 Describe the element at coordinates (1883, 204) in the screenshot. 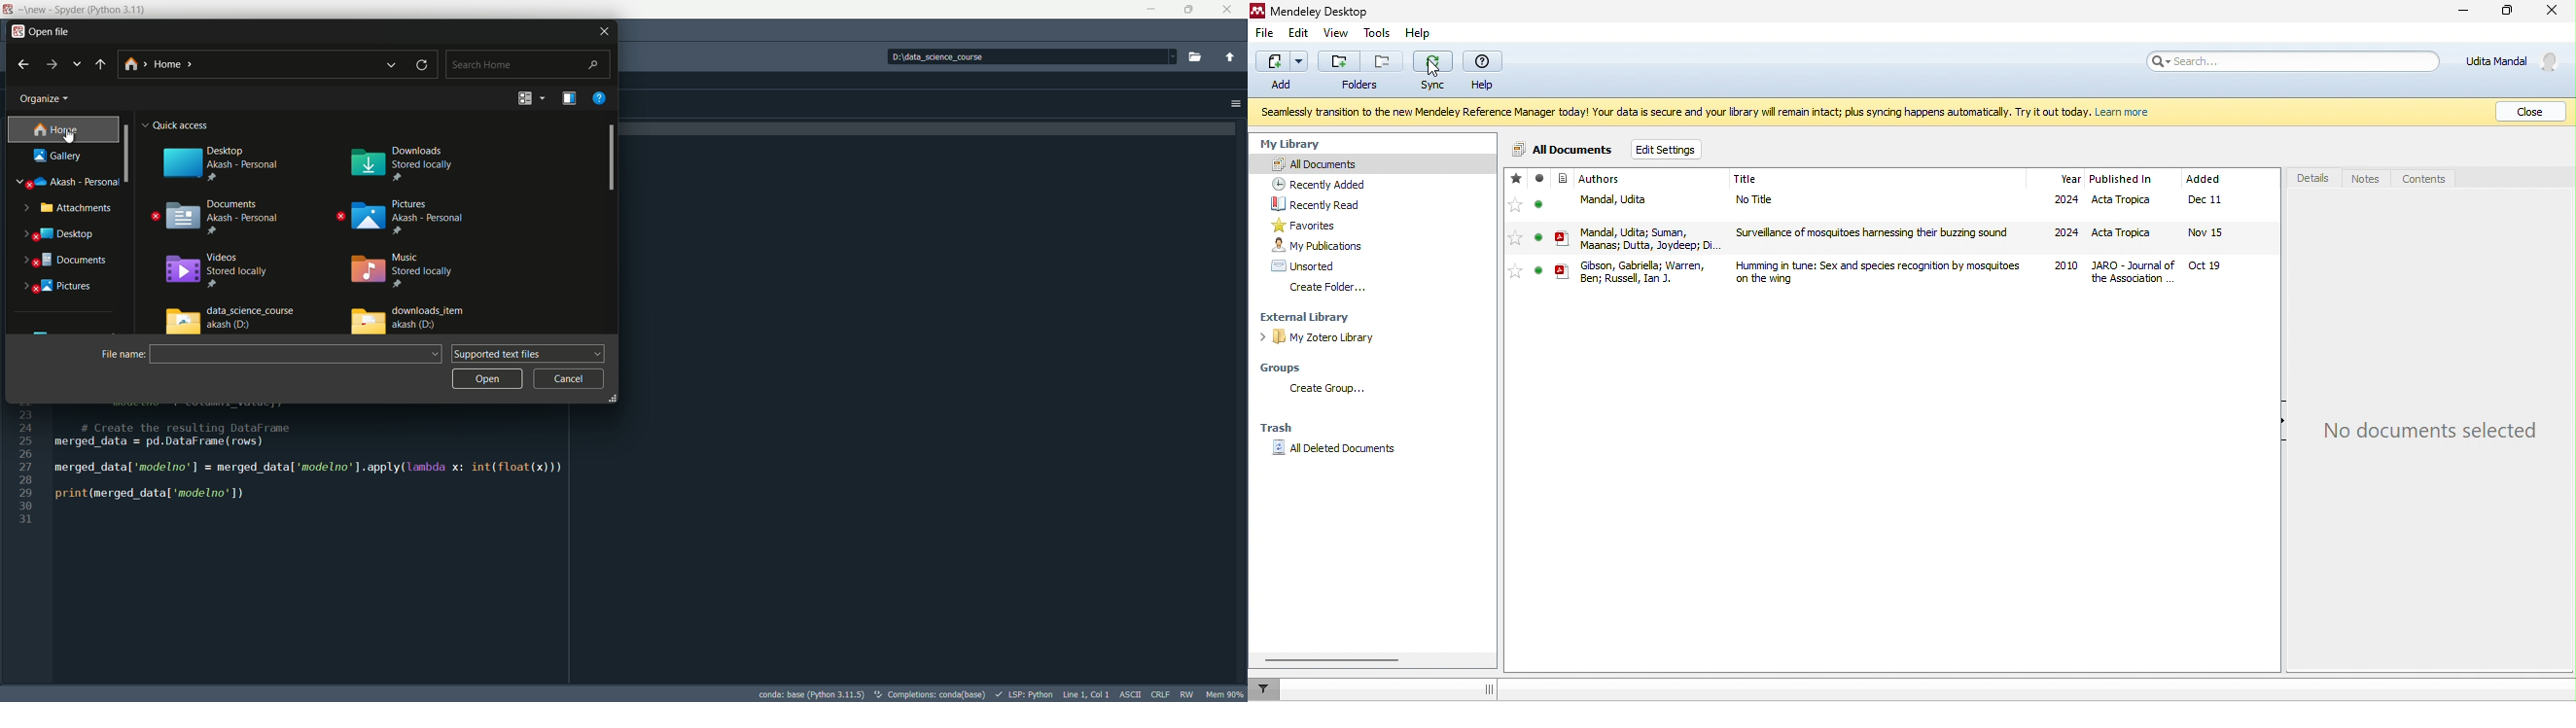

I see `file` at that location.